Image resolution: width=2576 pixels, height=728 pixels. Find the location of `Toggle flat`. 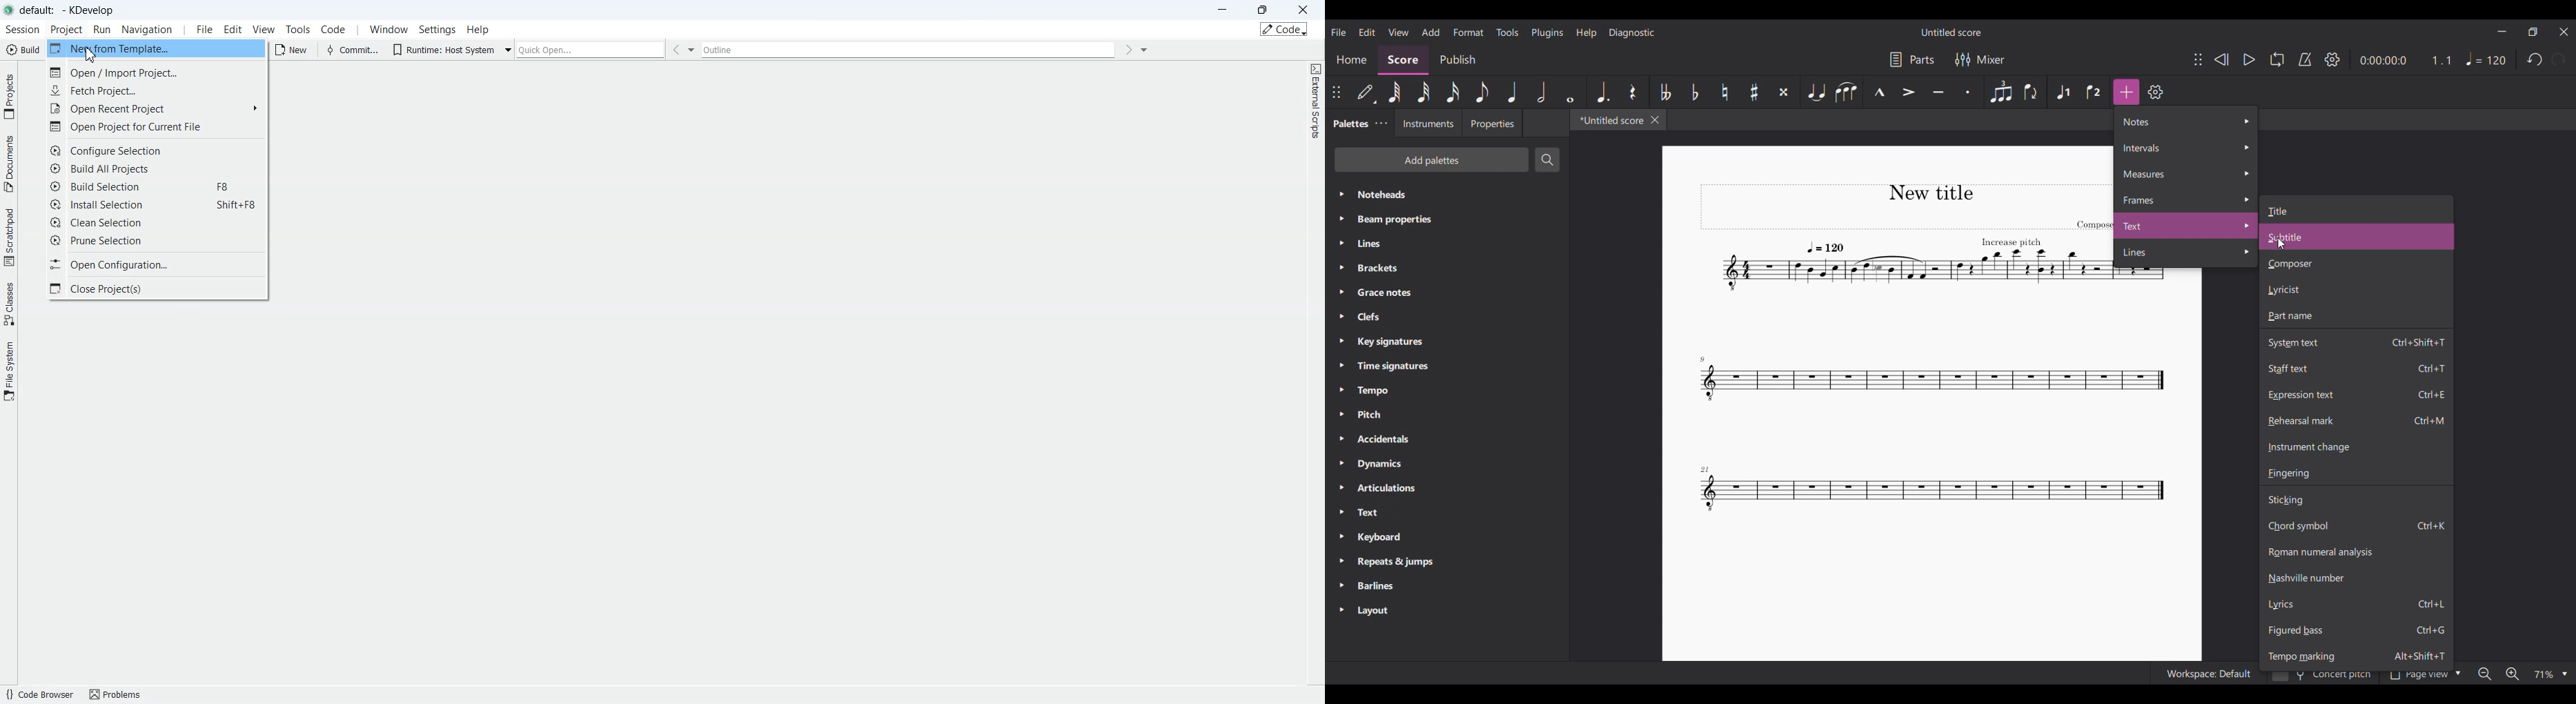

Toggle flat is located at coordinates (1694, 91).